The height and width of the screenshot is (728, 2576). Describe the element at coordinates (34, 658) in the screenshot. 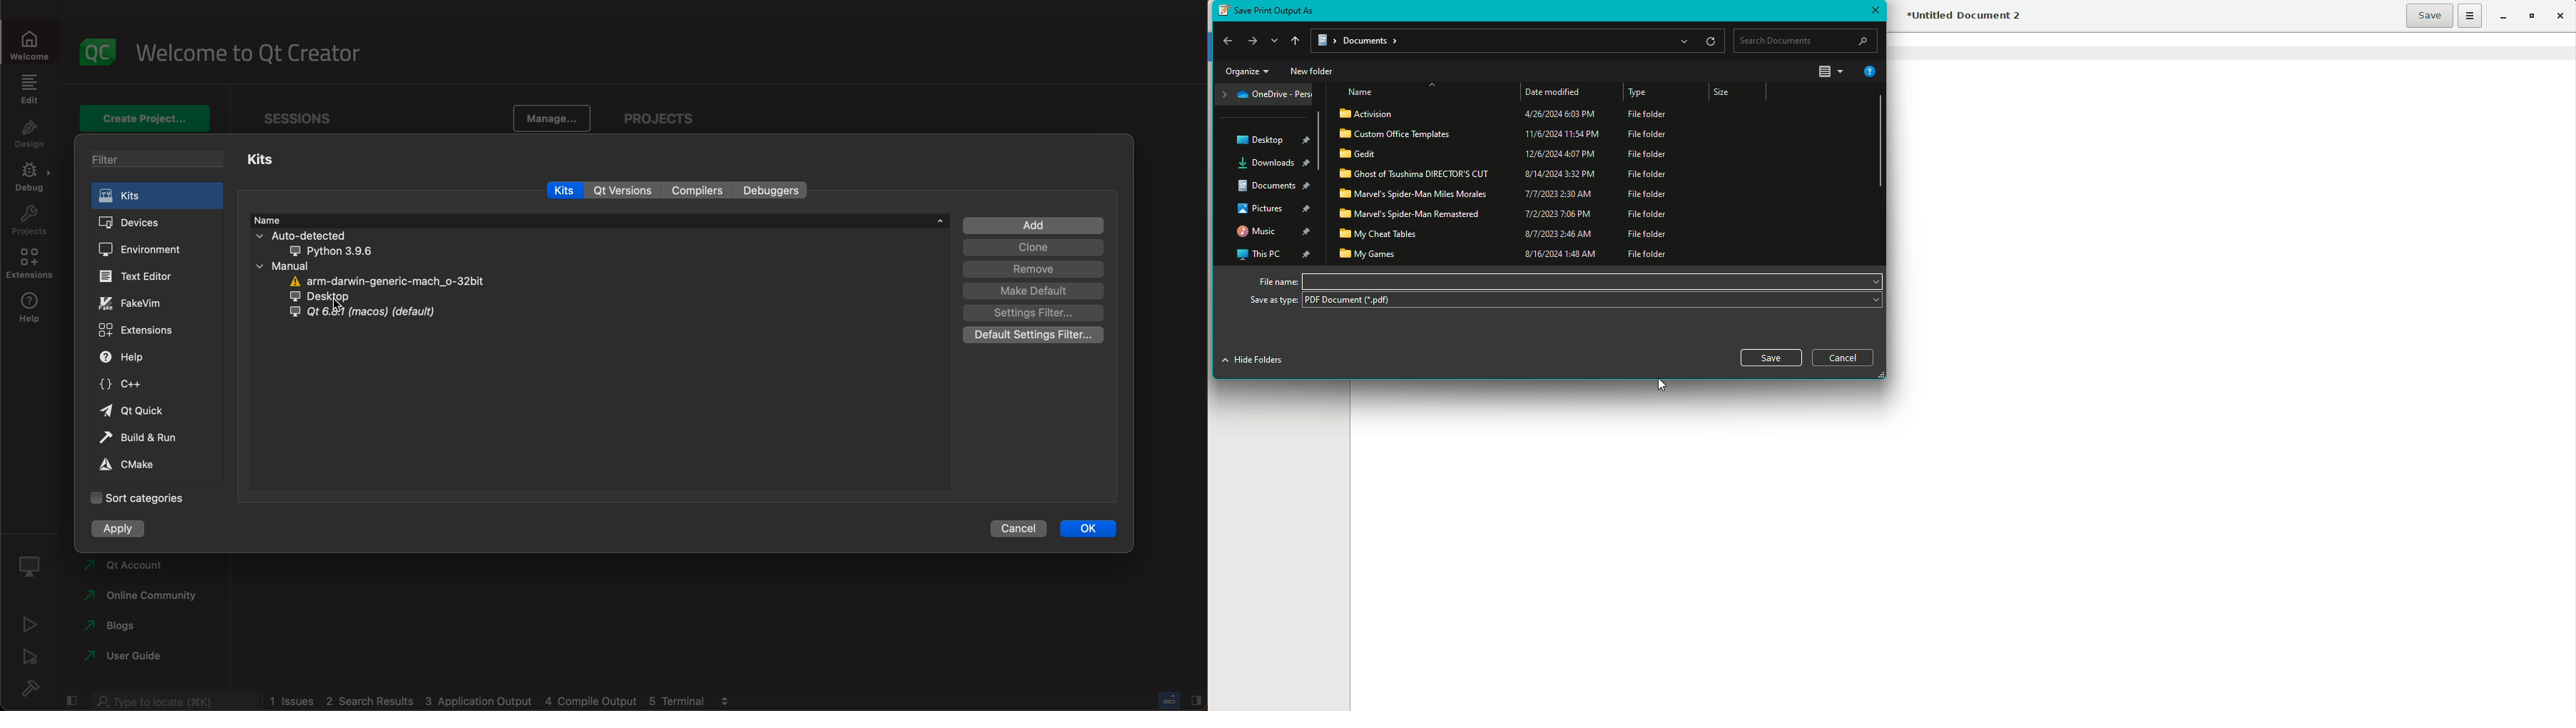

I see `debug` at that location.